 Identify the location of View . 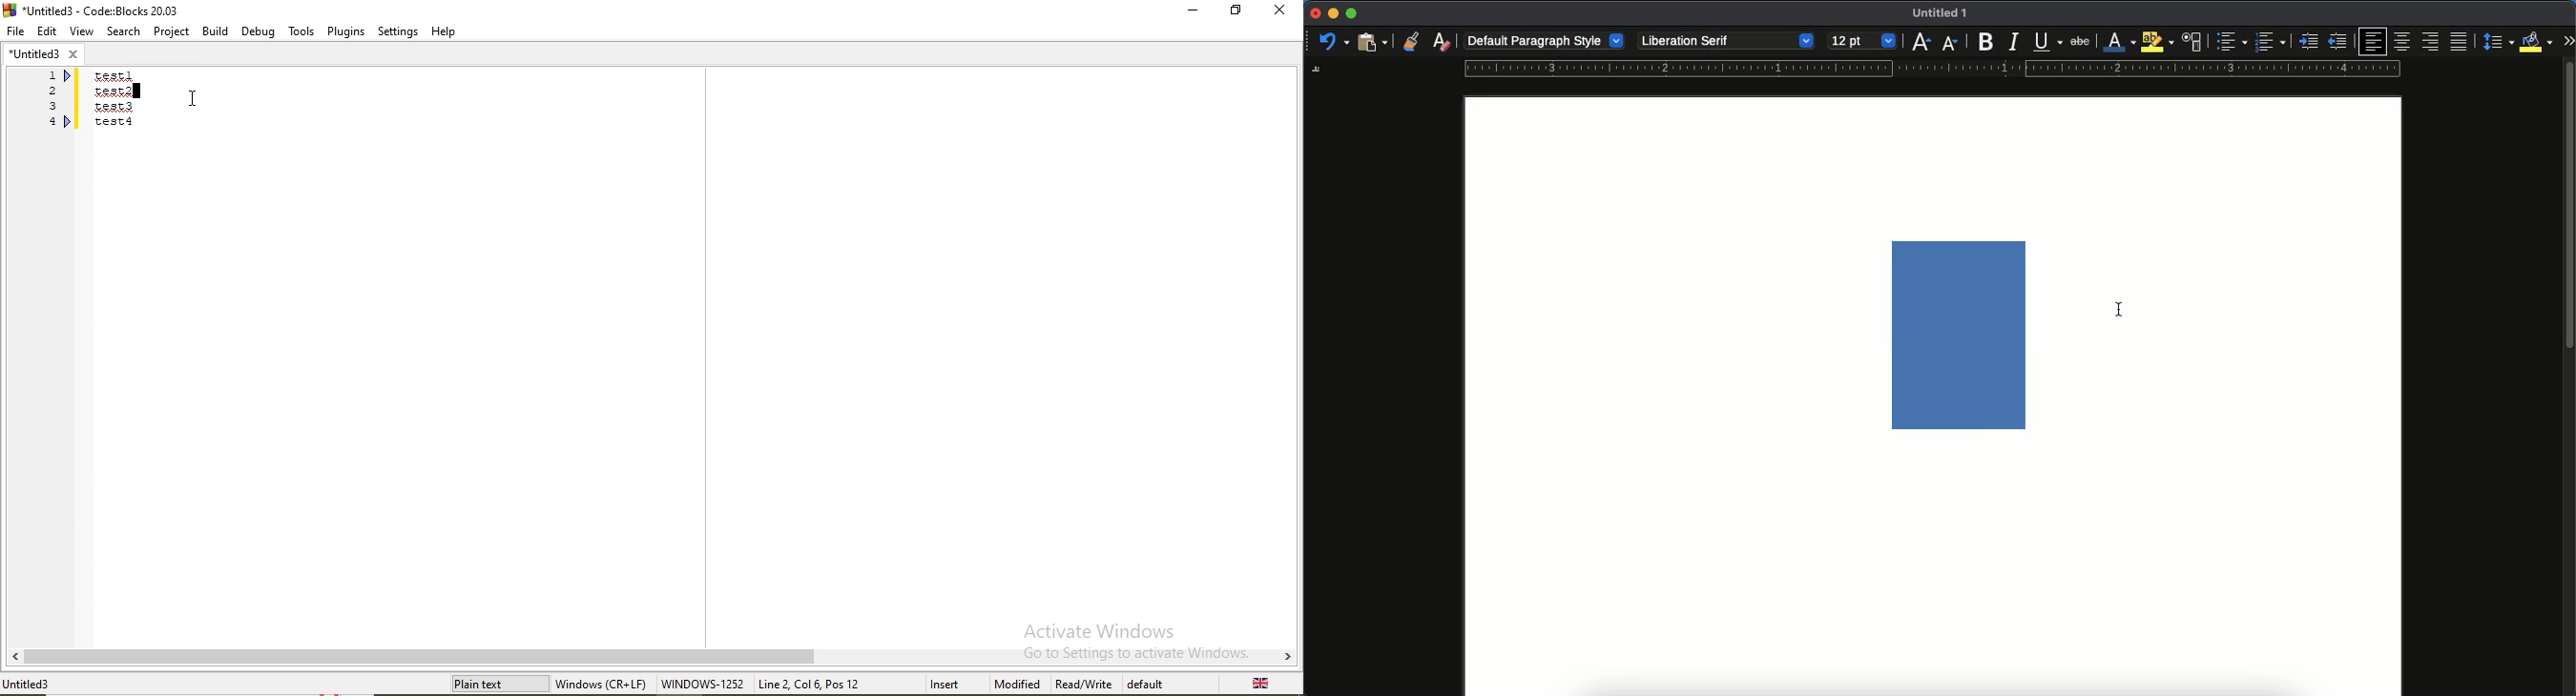
(79, 31).